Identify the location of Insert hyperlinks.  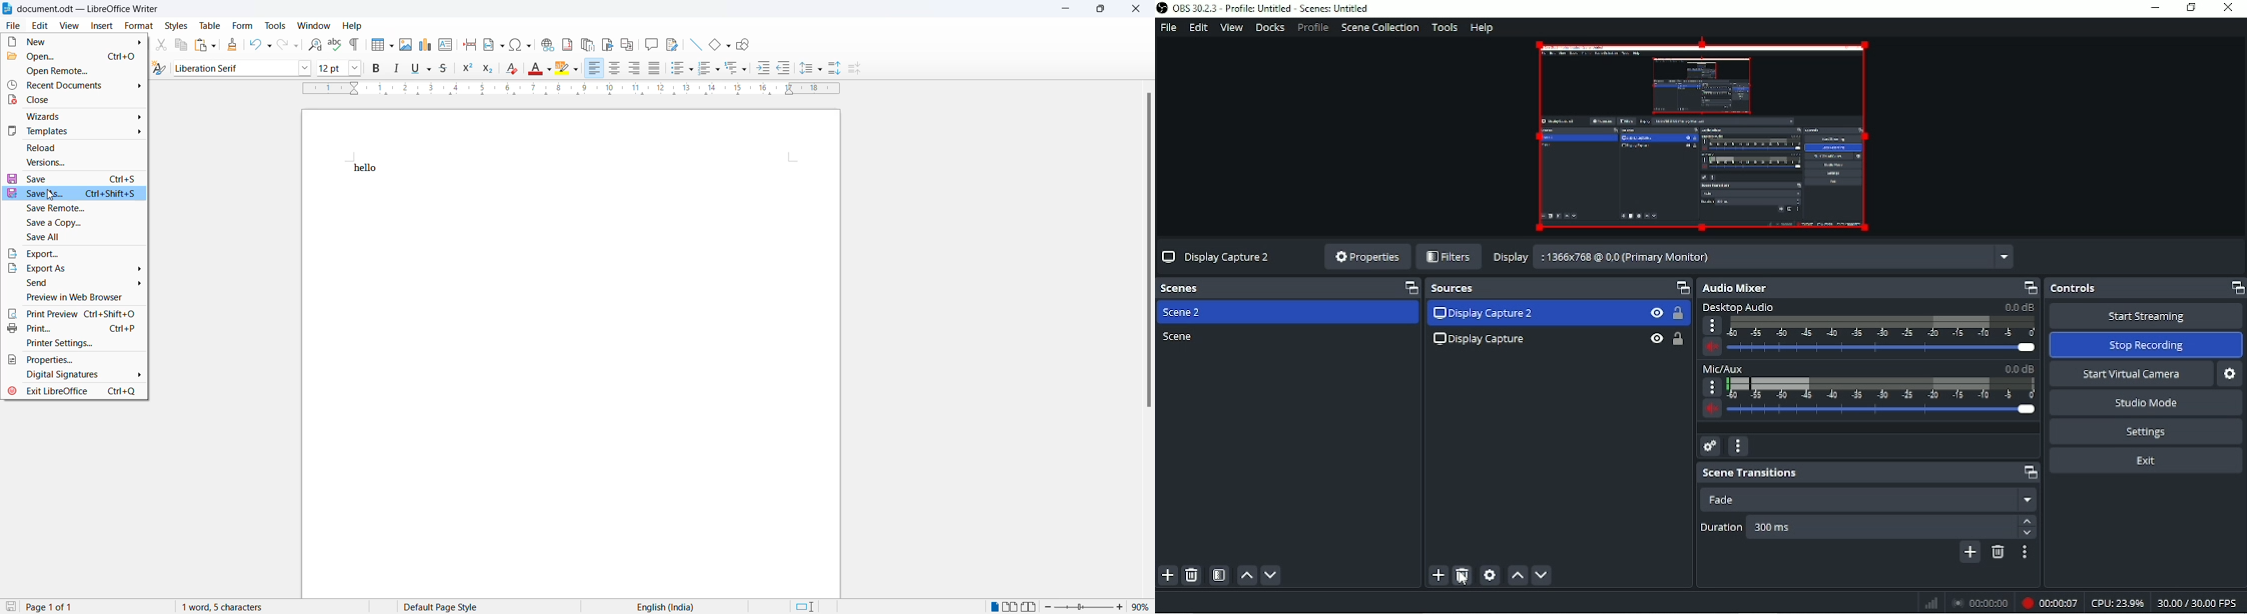
(546, 44).